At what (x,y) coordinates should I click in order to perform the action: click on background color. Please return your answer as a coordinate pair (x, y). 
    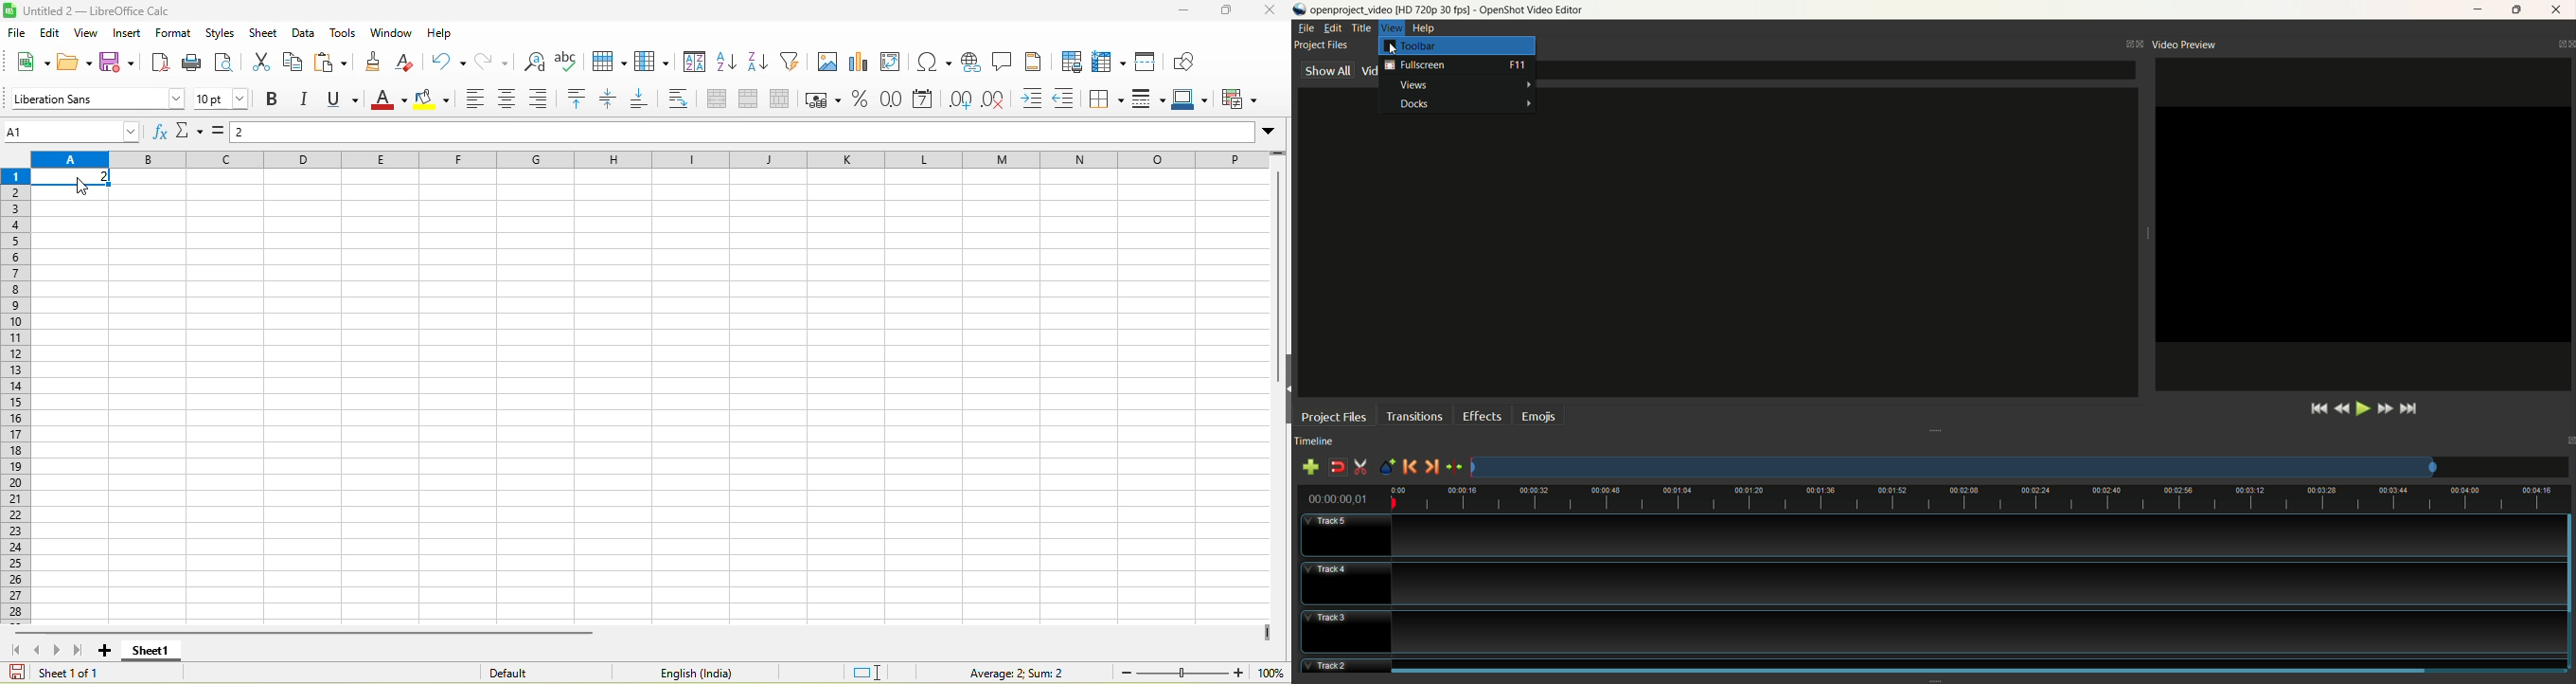
    Looking at the image, I should click on (436, 99).